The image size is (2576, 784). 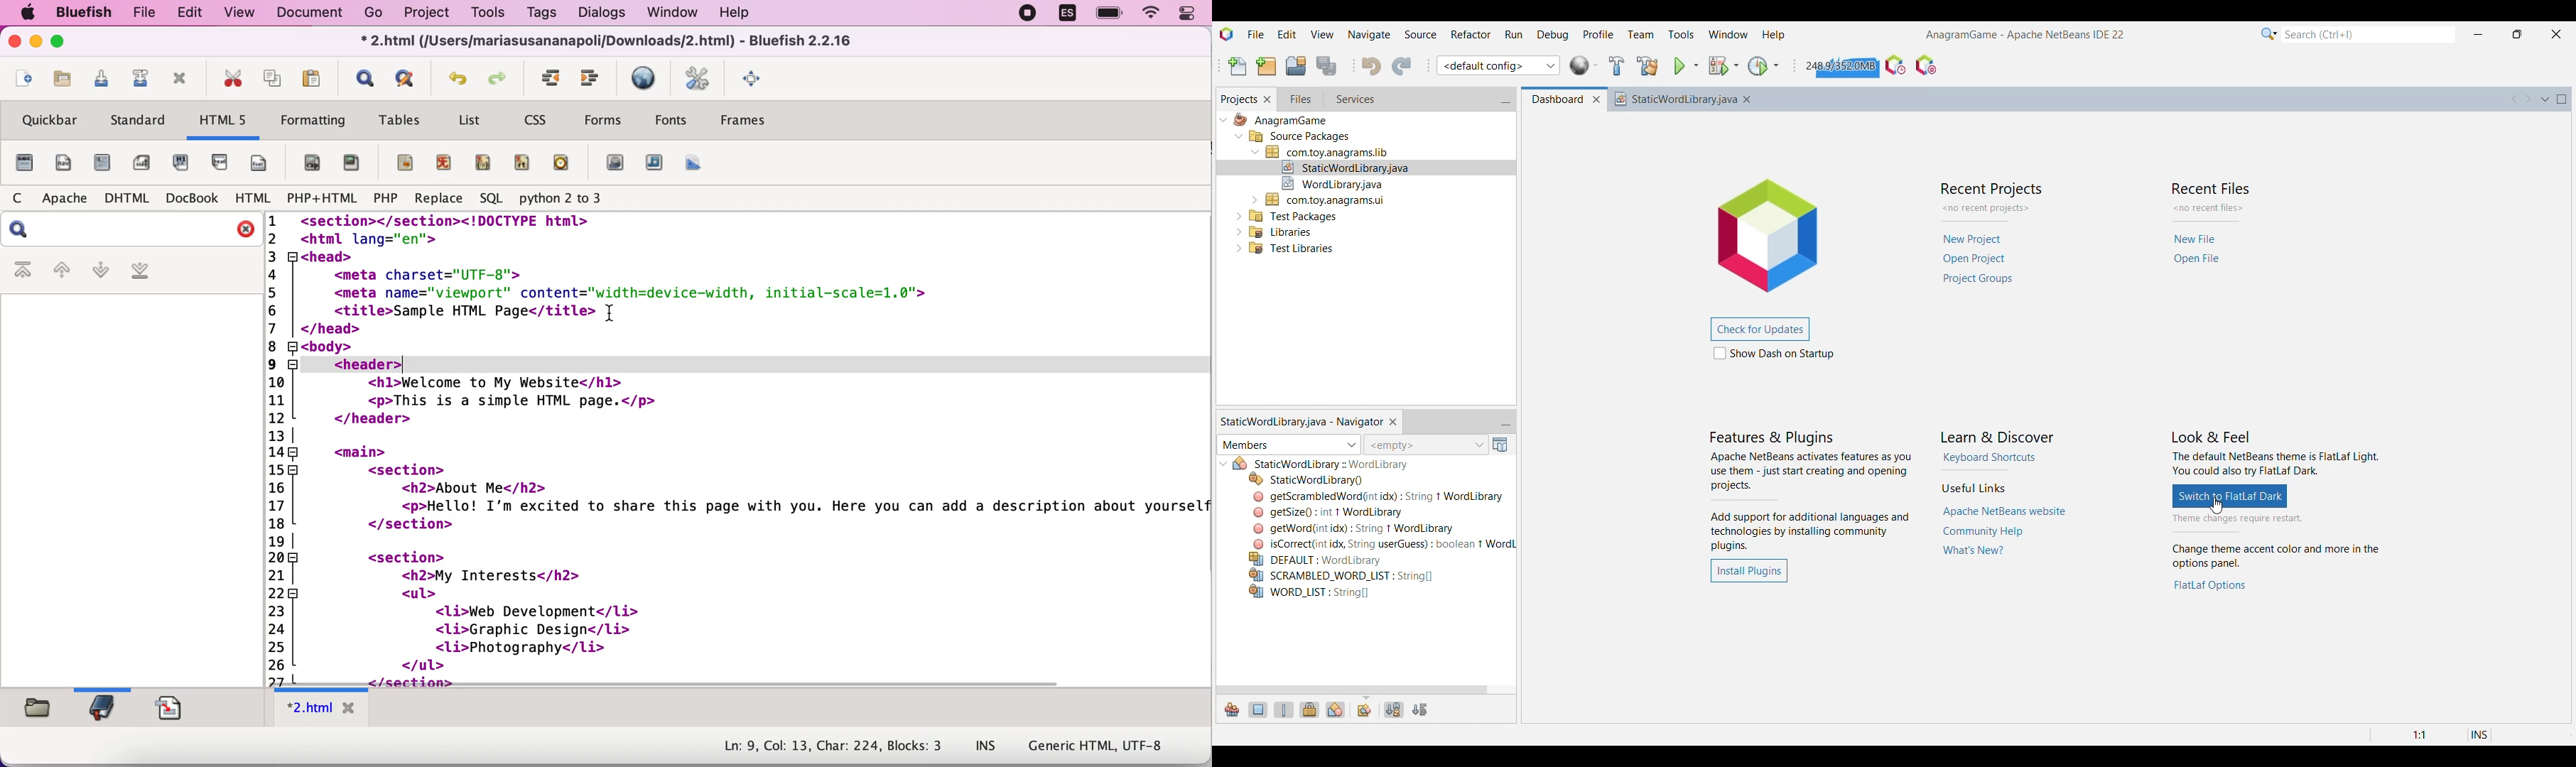 I want to click on Redo, so click(x=504, y=79).